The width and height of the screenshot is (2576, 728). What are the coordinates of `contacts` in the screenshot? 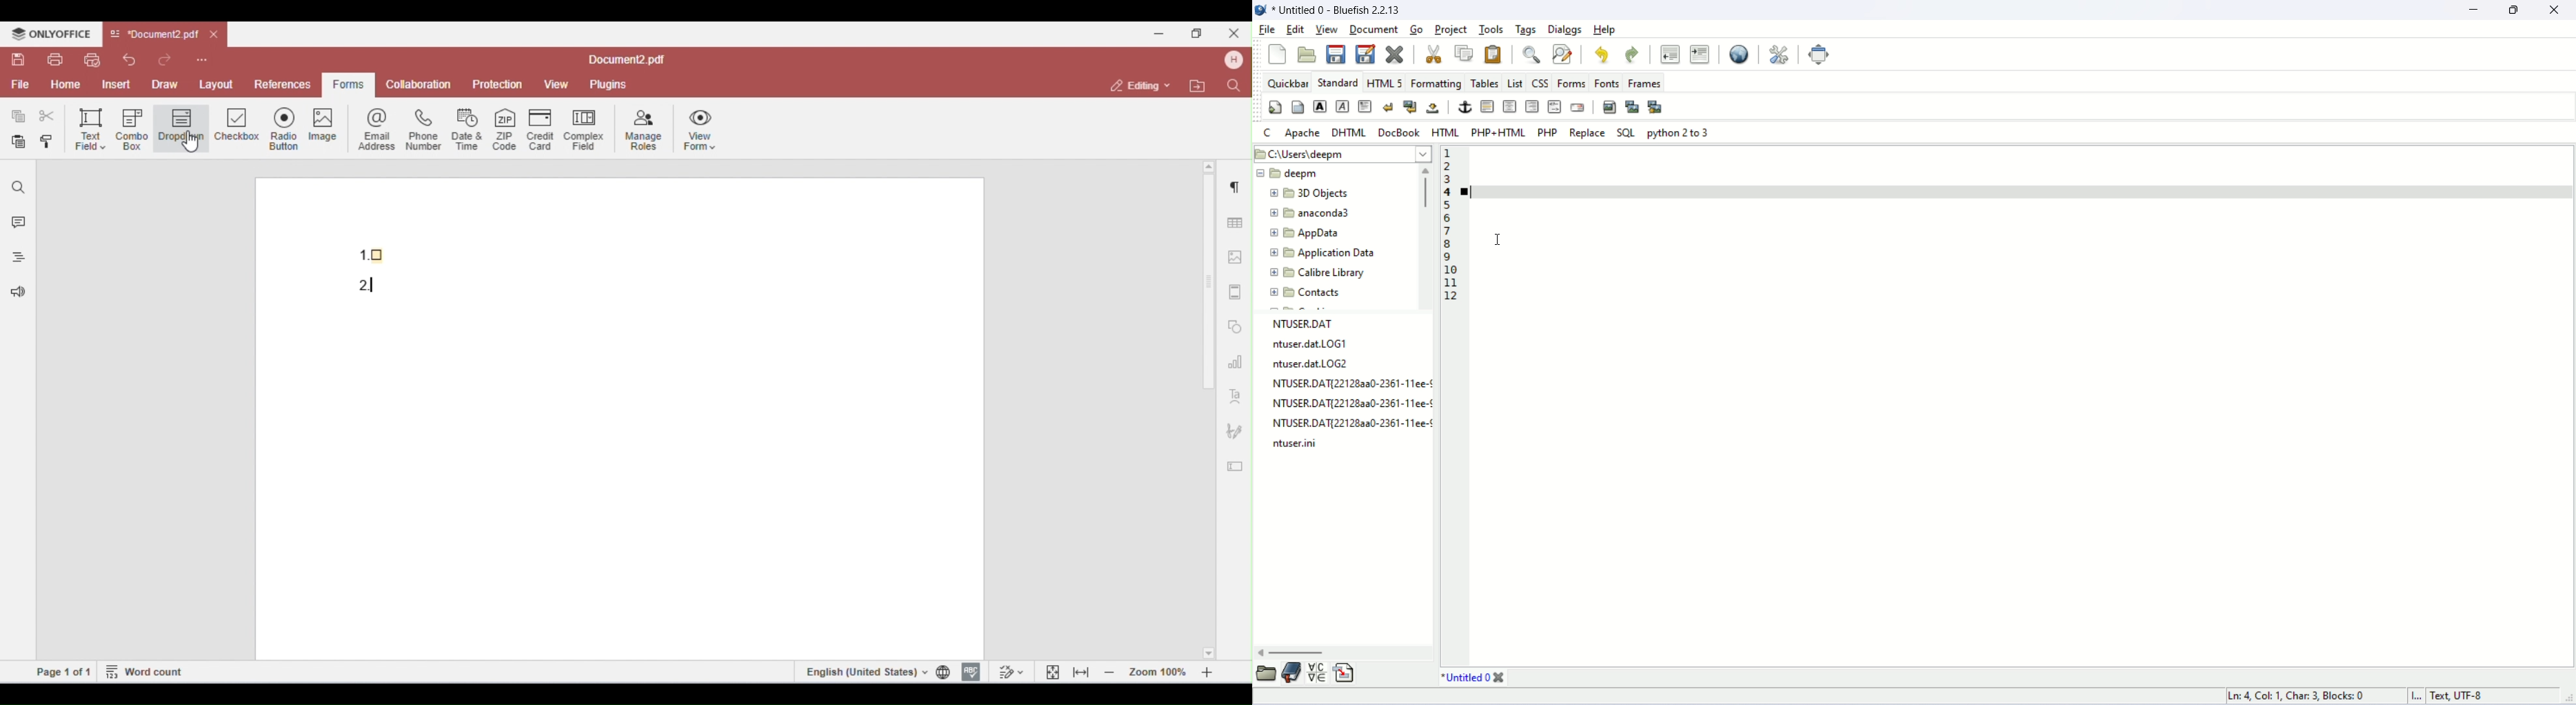 It's located at (1336, 295).